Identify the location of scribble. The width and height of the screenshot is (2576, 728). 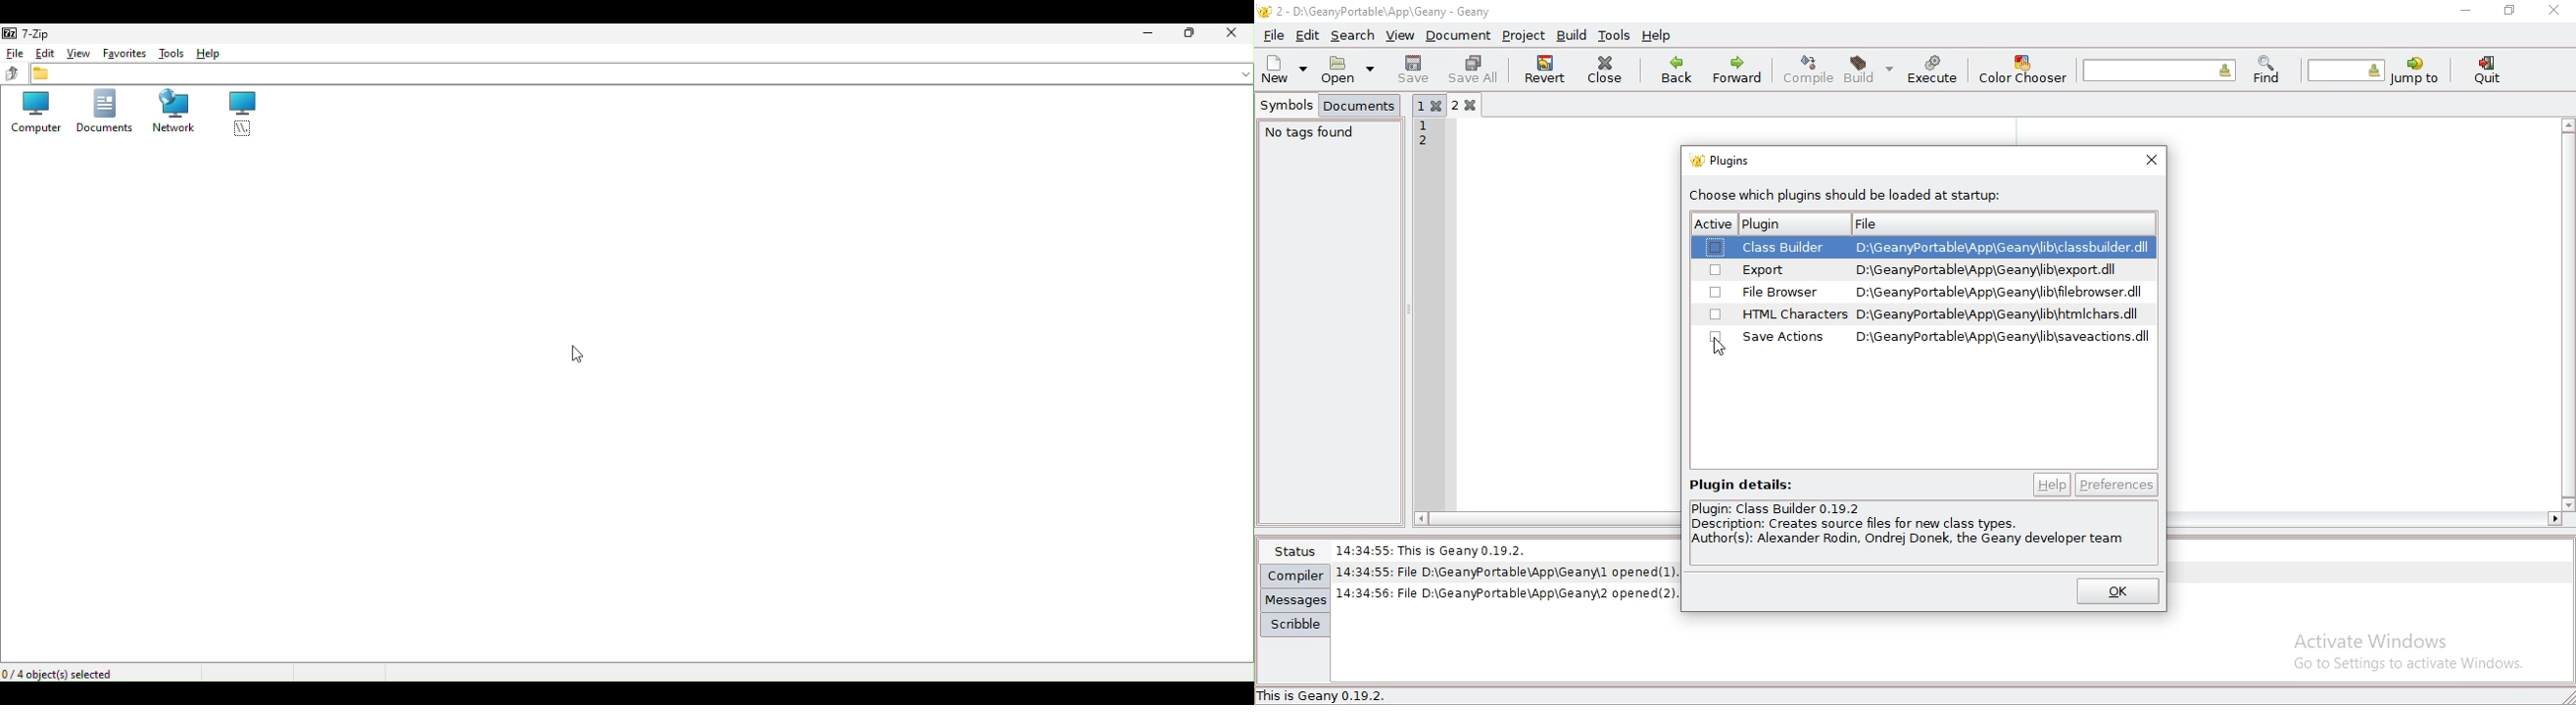
(1295, 625).